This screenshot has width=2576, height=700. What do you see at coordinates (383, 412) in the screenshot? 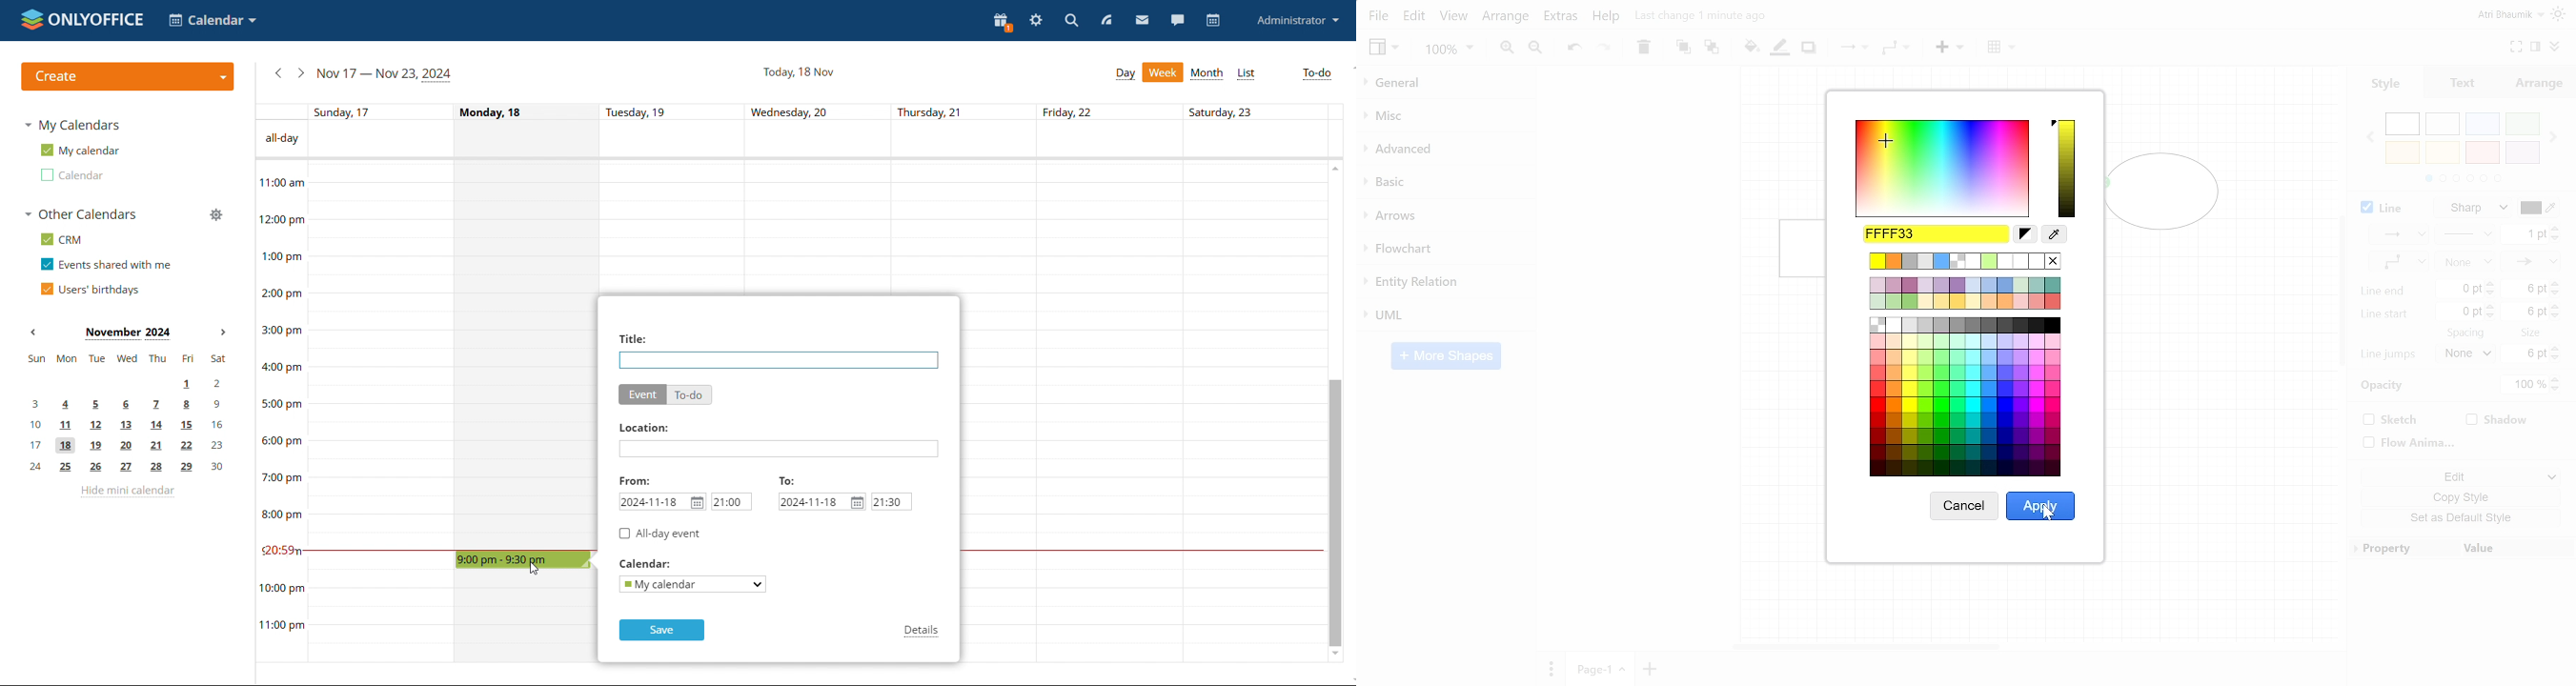
I see `Sunday` at bounding box center [383, 412].